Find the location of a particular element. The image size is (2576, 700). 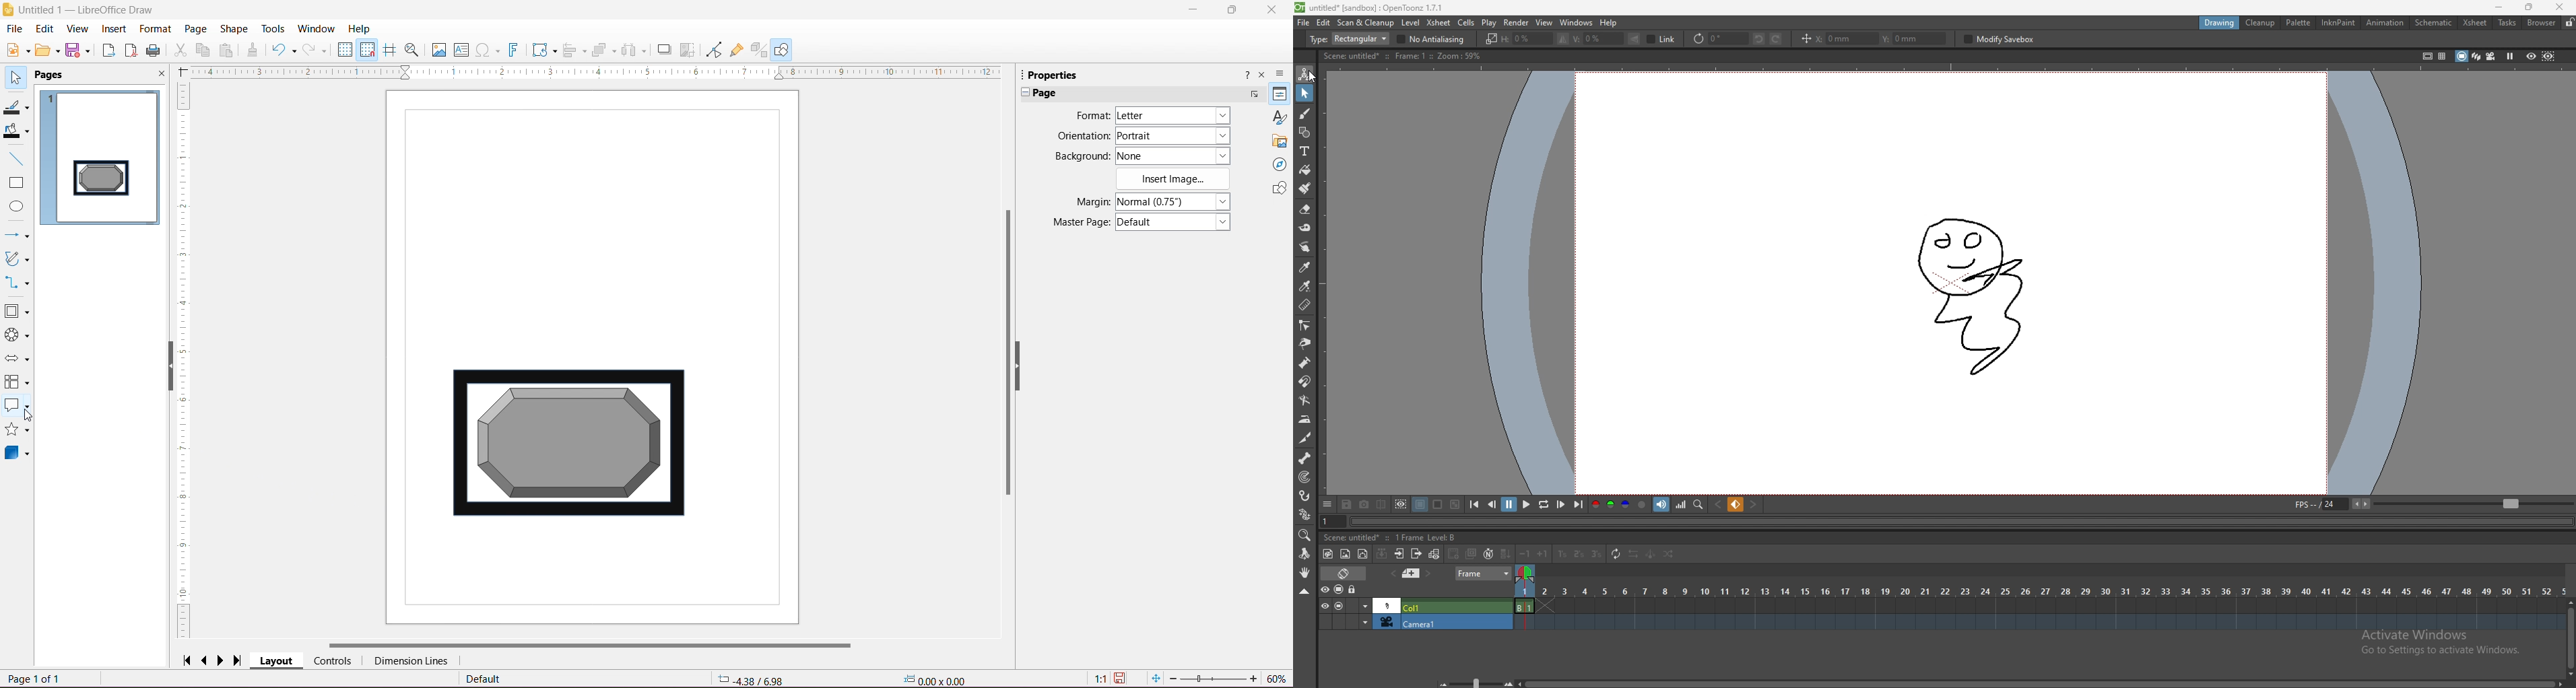

Expand/Close pane is located at coordinates (1022, 94).